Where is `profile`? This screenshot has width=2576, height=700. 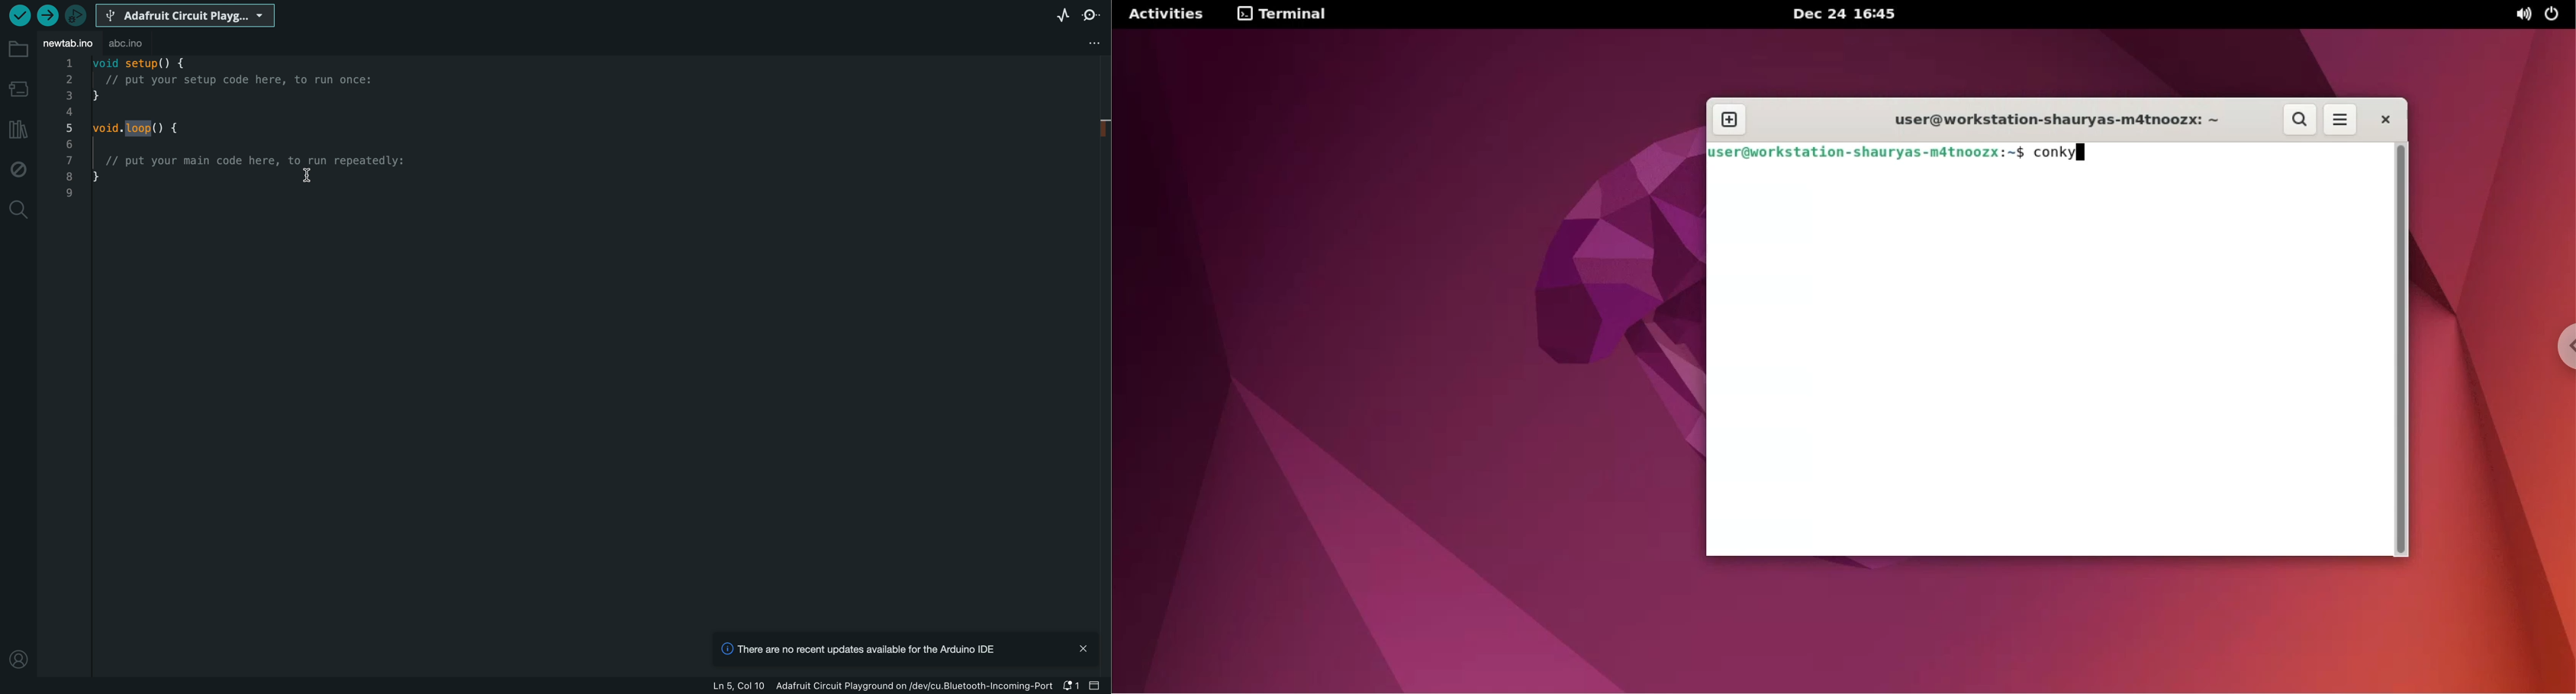
profile is located at coordinates (18, 659).